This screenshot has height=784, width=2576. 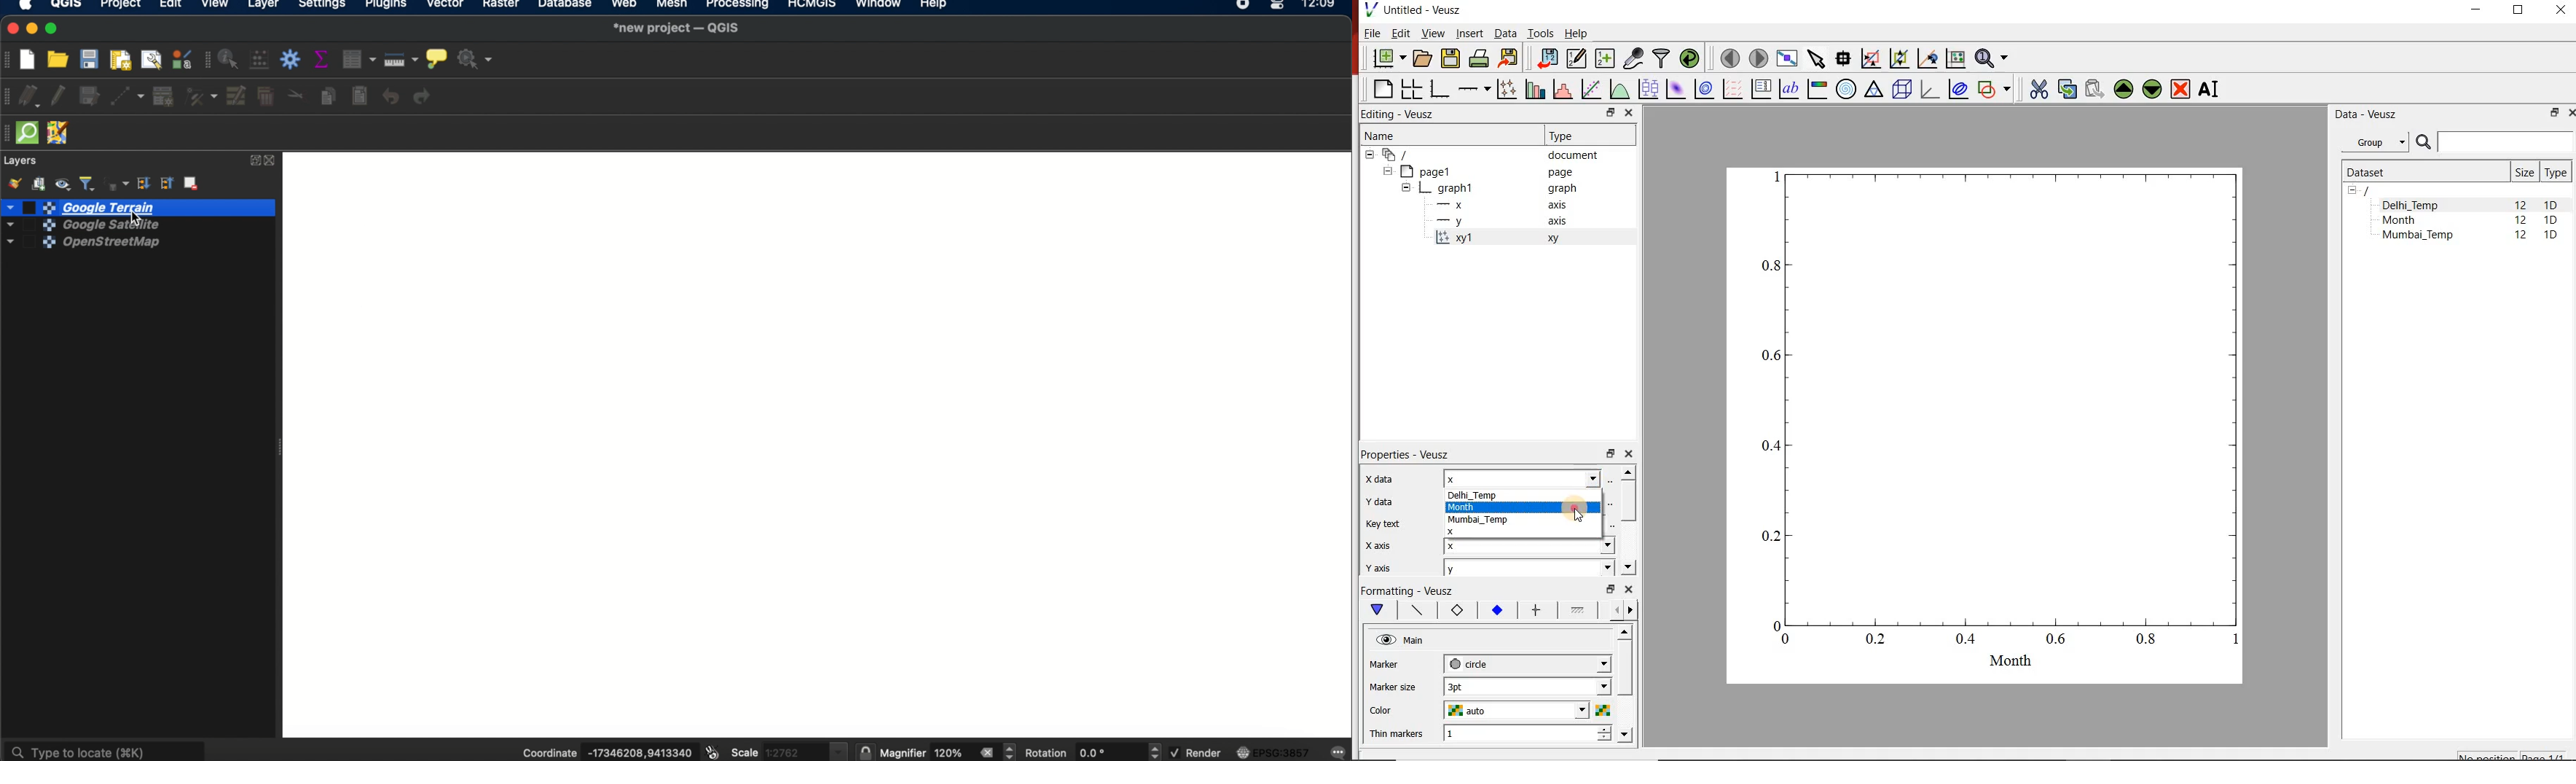 What do you see at coordinates (1958, 89) in the screenshot?
I see `plot covariance ellipses` at bounding box center [1958, 89].